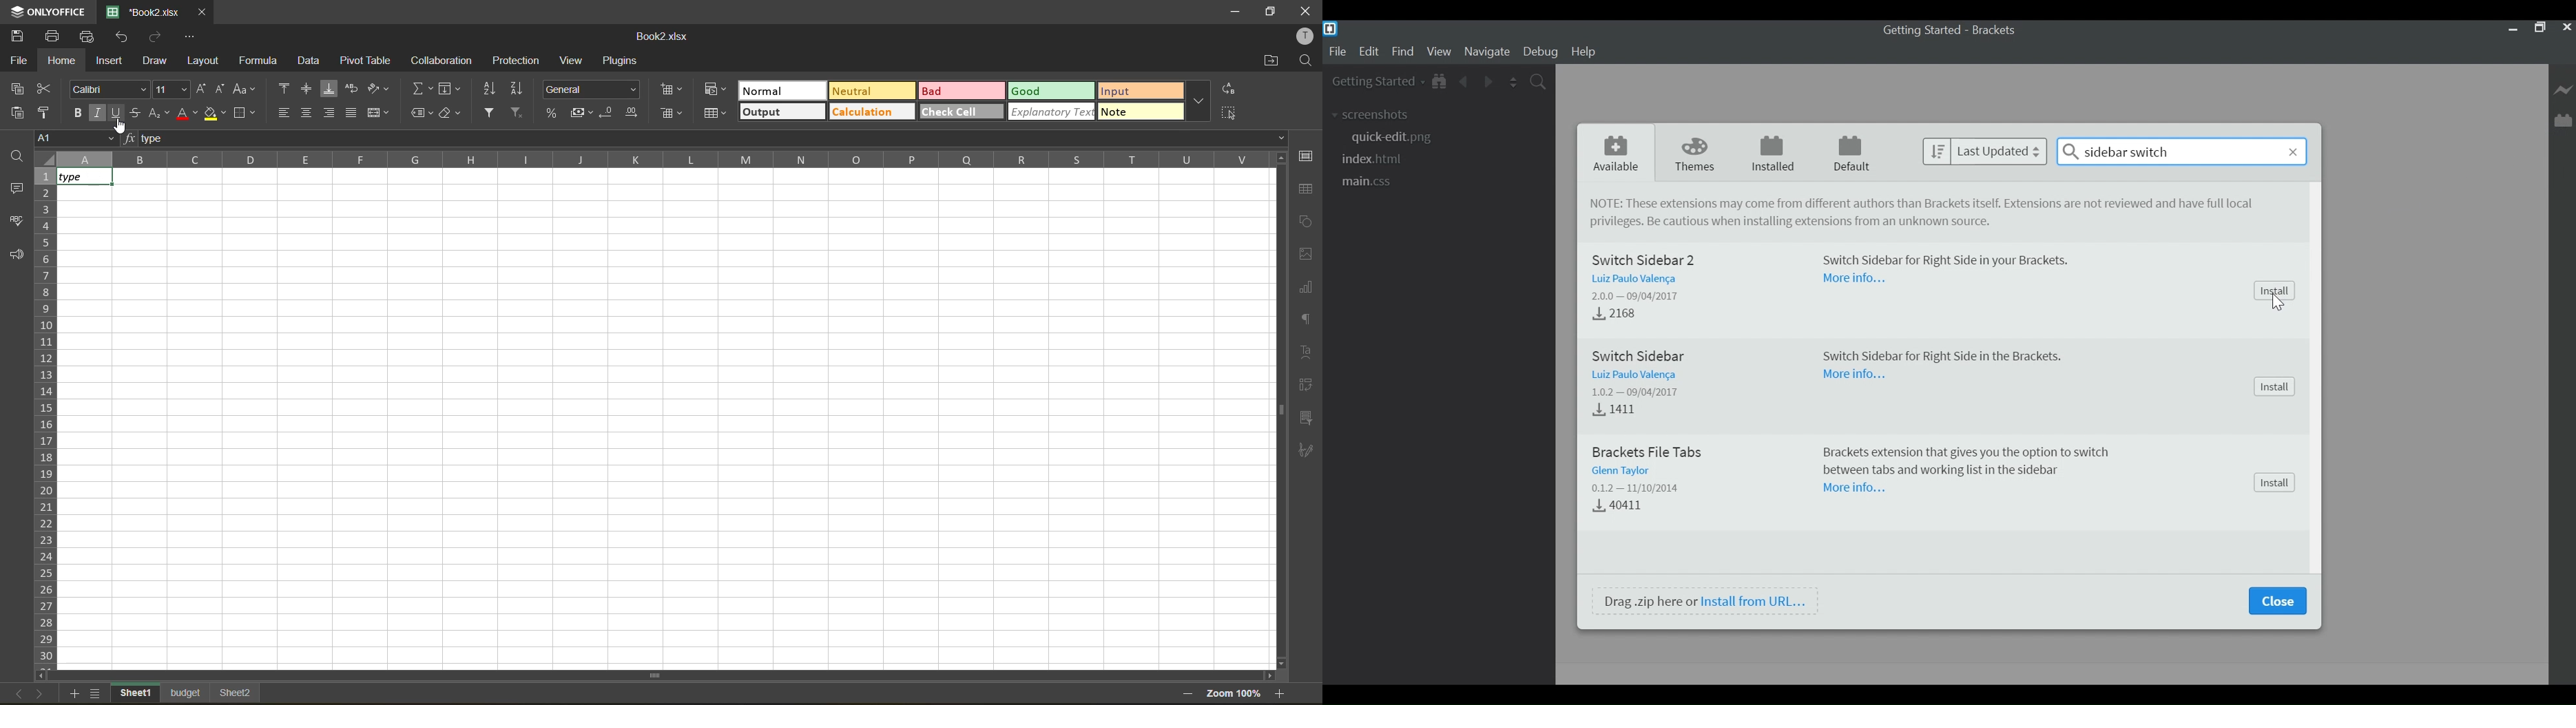 The height and width of the screenshot is (728, 2576). Describe the element at coordinates (1465, 80) in the screenshot. I see `Navigate Back` at that location.